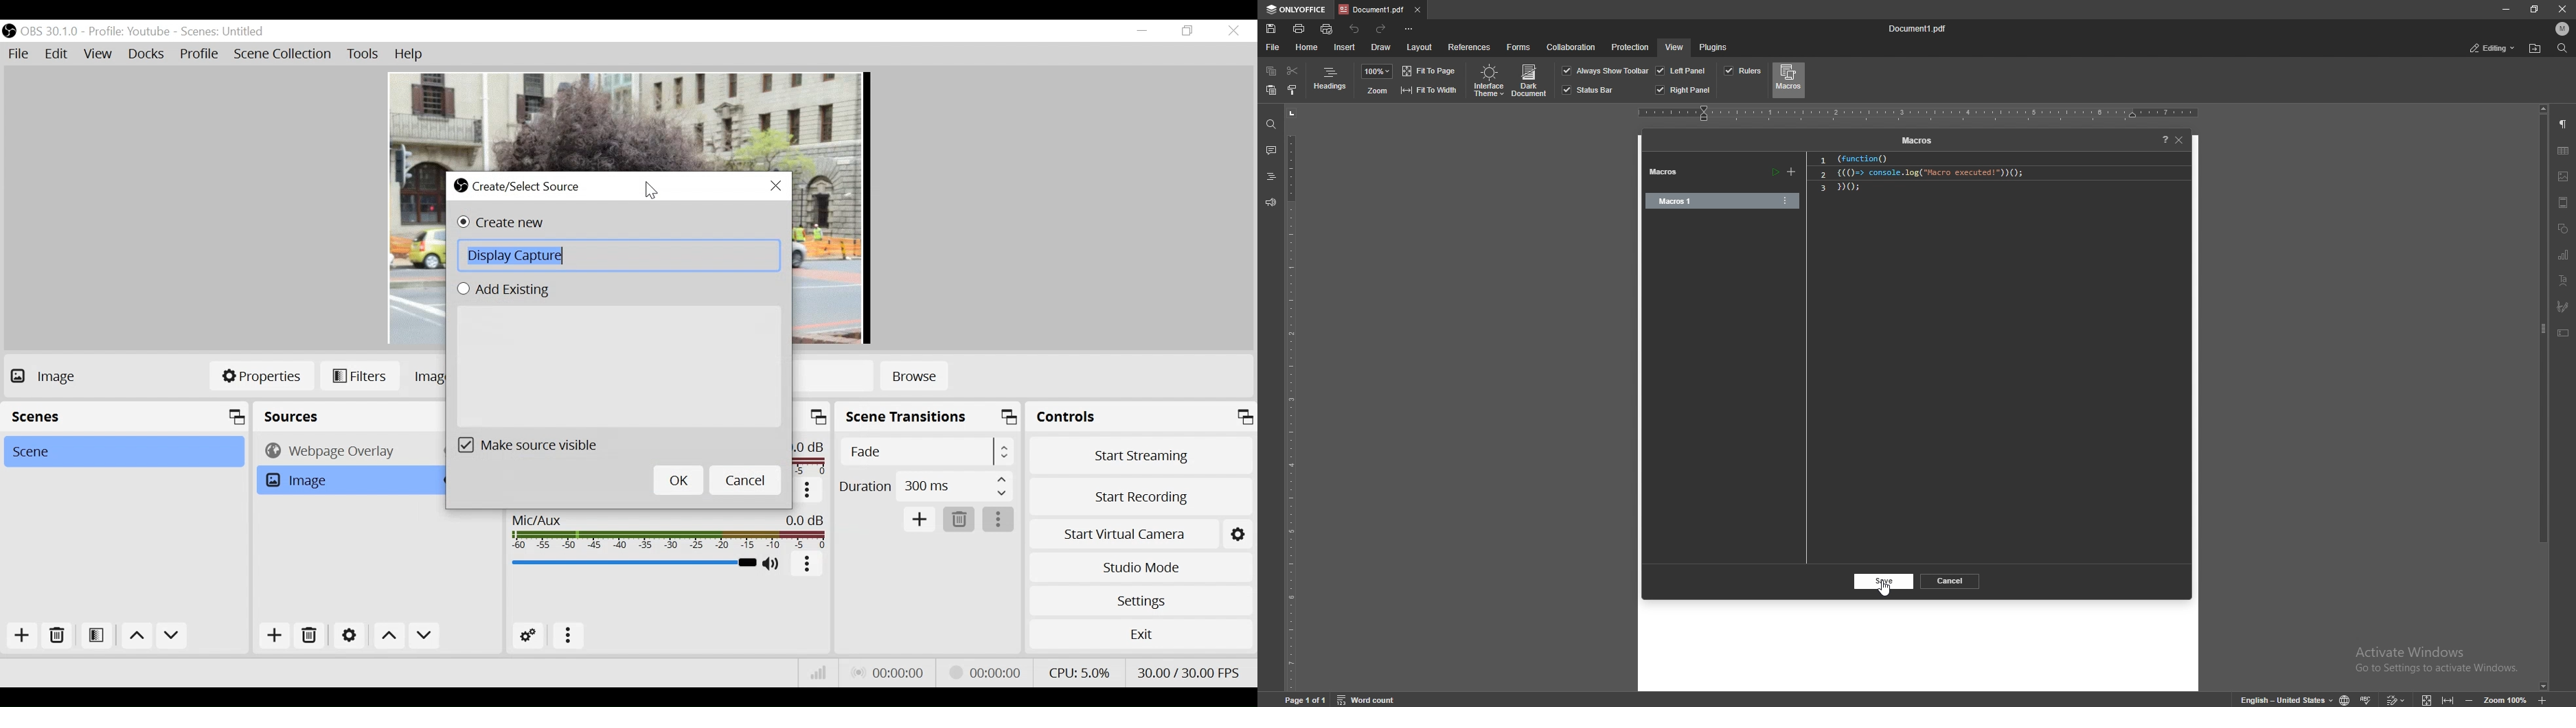 The width and height of the screenshot is (2576, 728). Describe the element at coordinates (56, 636) in the screenshot. I see `Delete` at that location.